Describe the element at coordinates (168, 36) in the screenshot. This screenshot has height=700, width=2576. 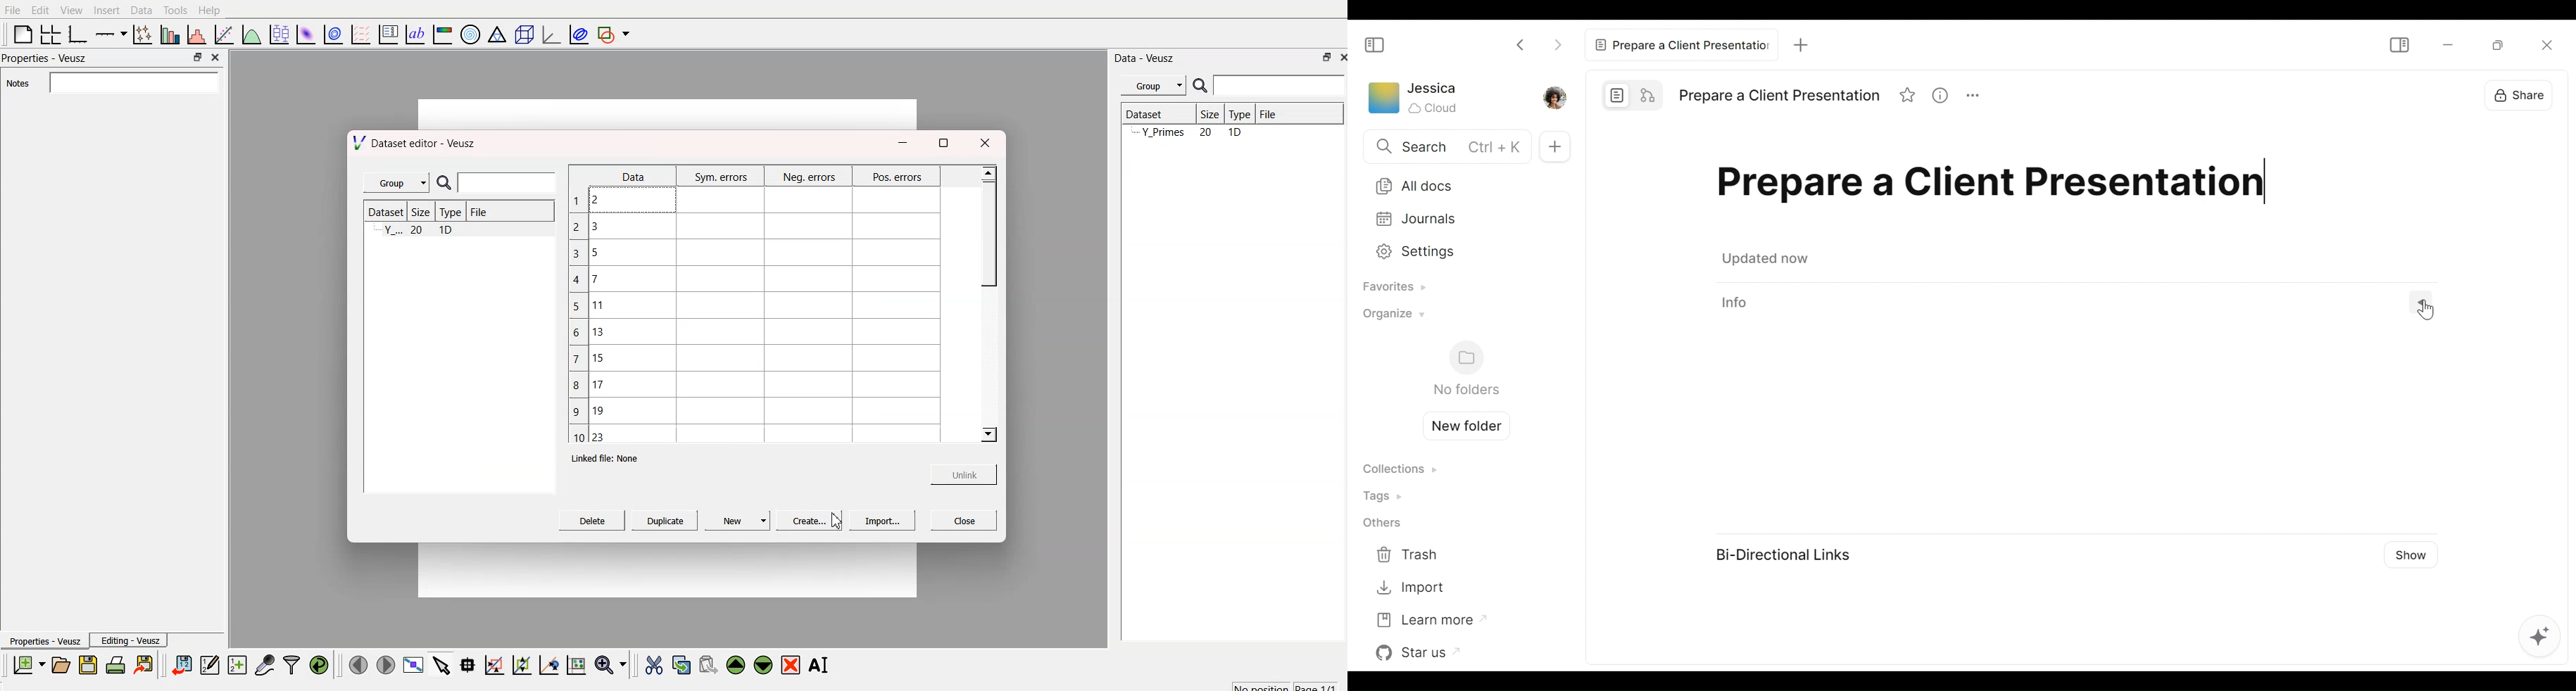
I see `plot bar chart` at that location.